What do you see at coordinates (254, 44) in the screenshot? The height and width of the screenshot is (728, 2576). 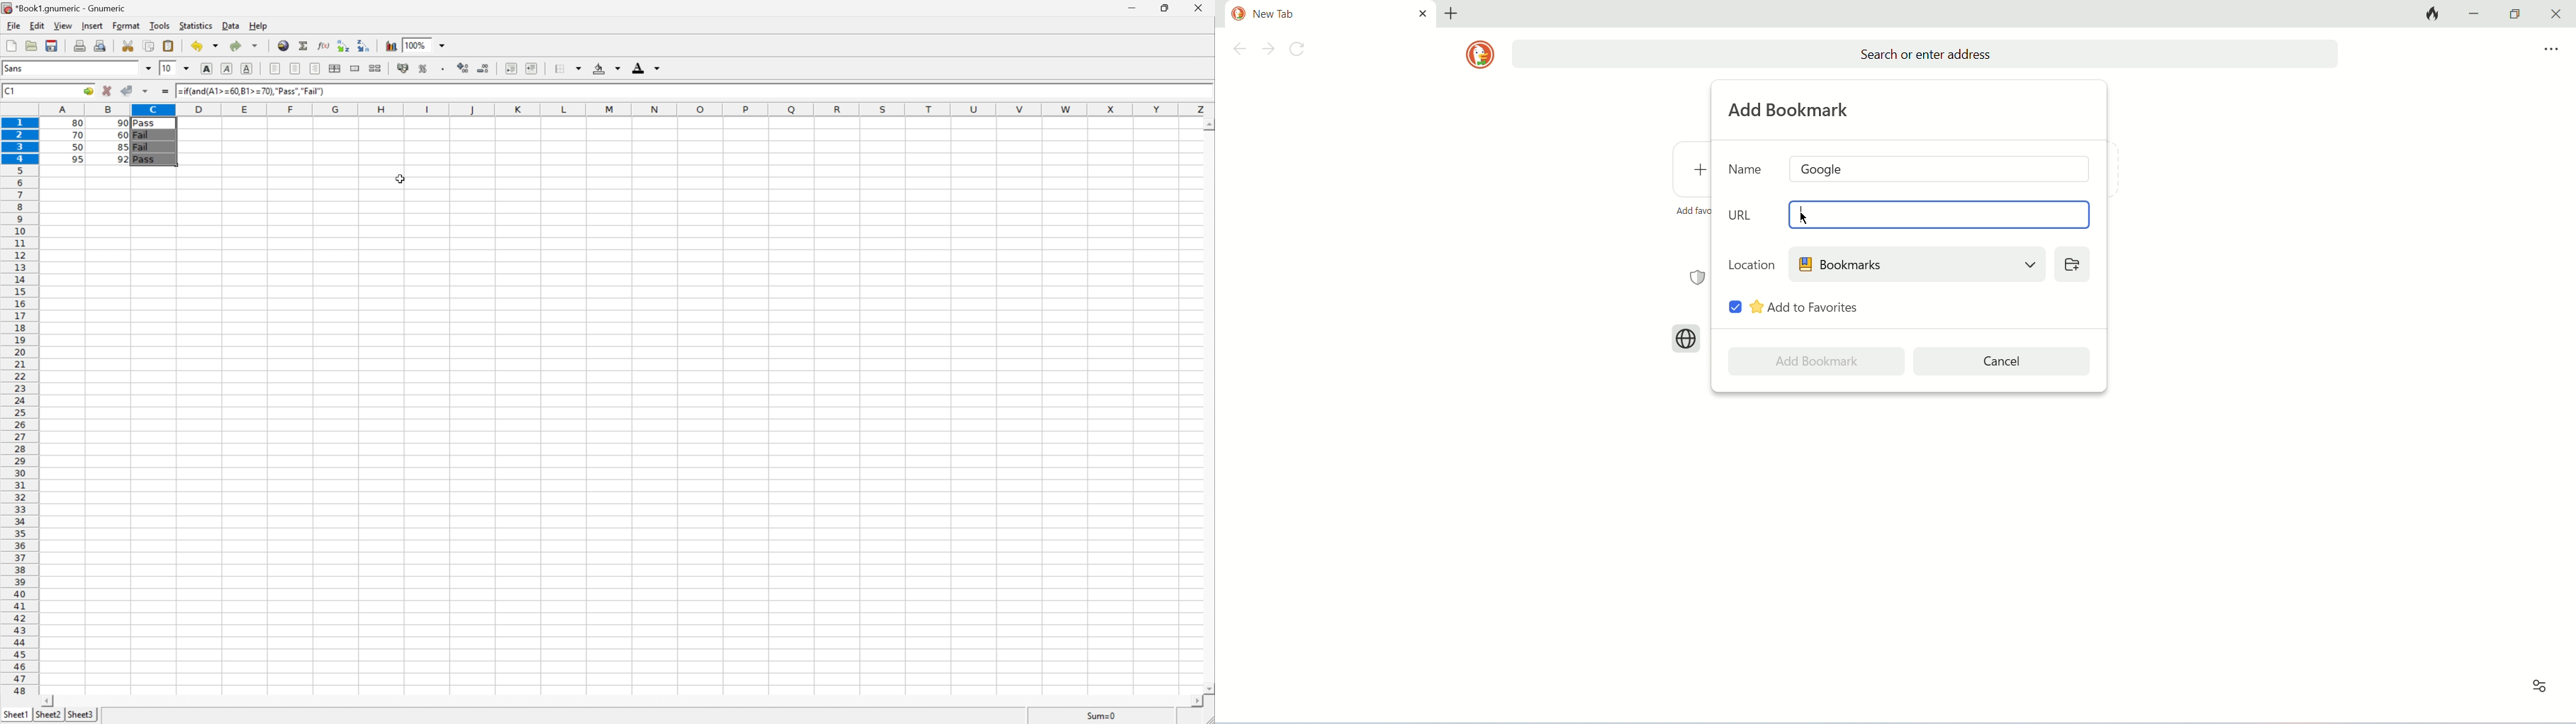 I see `Drop Down` at bounding box center [254, 44].